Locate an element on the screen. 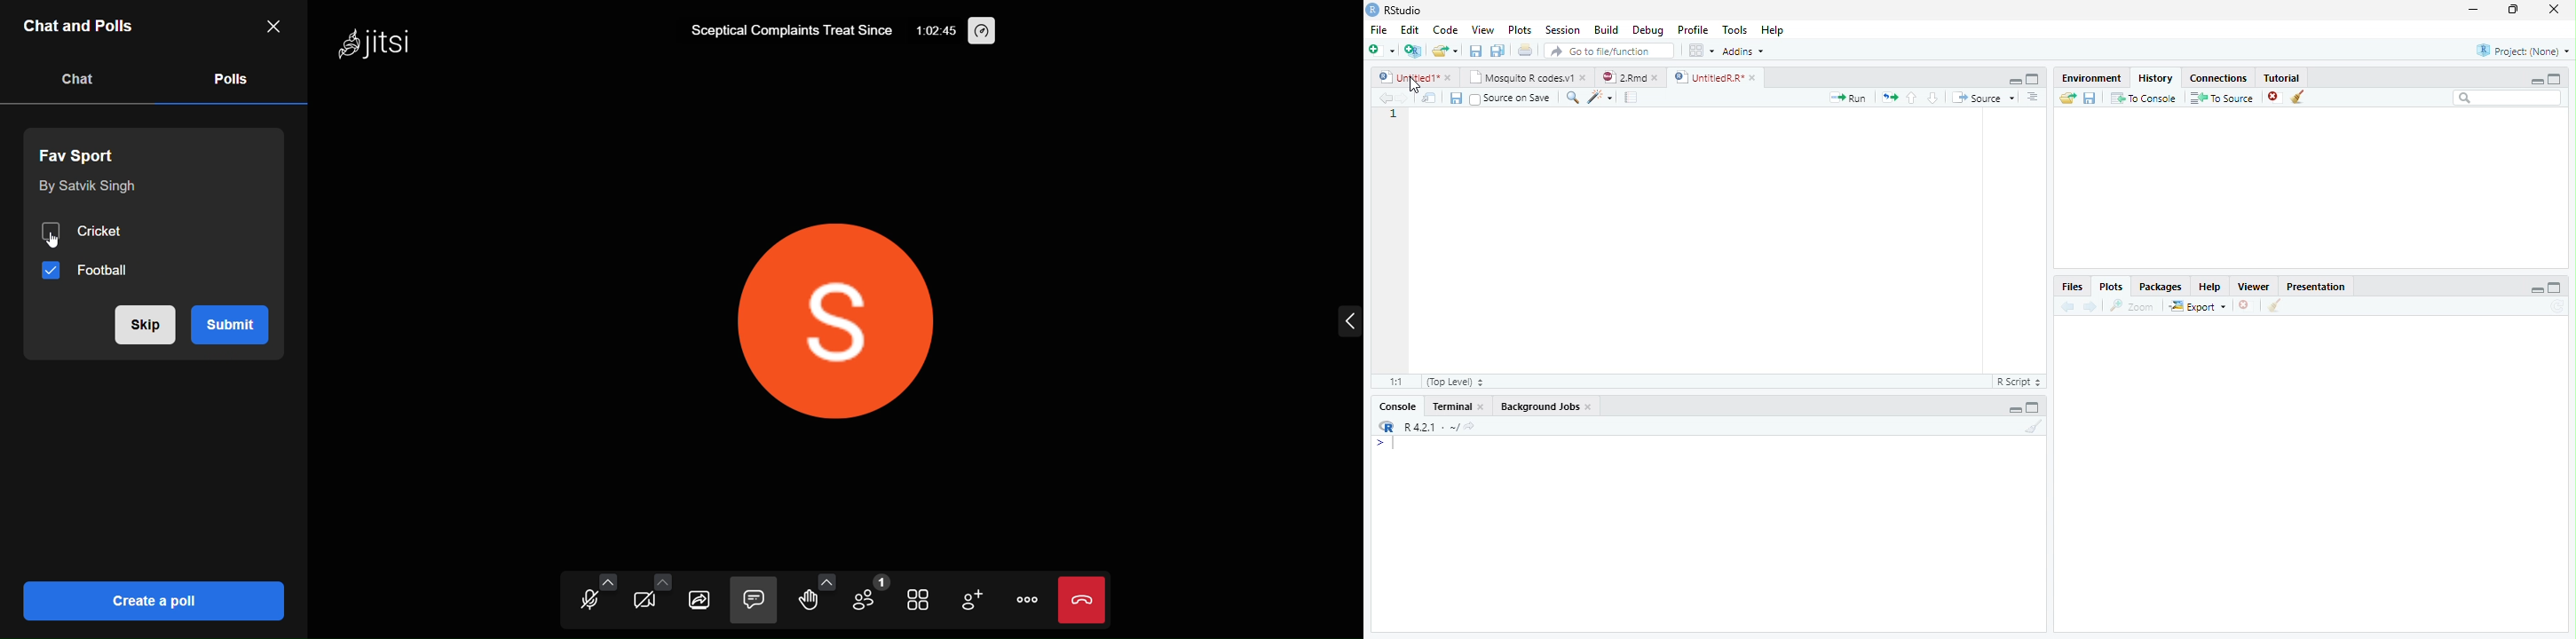 This screenshot has width=2576, height=644. Jitsi is located at coordinates (376, 46).